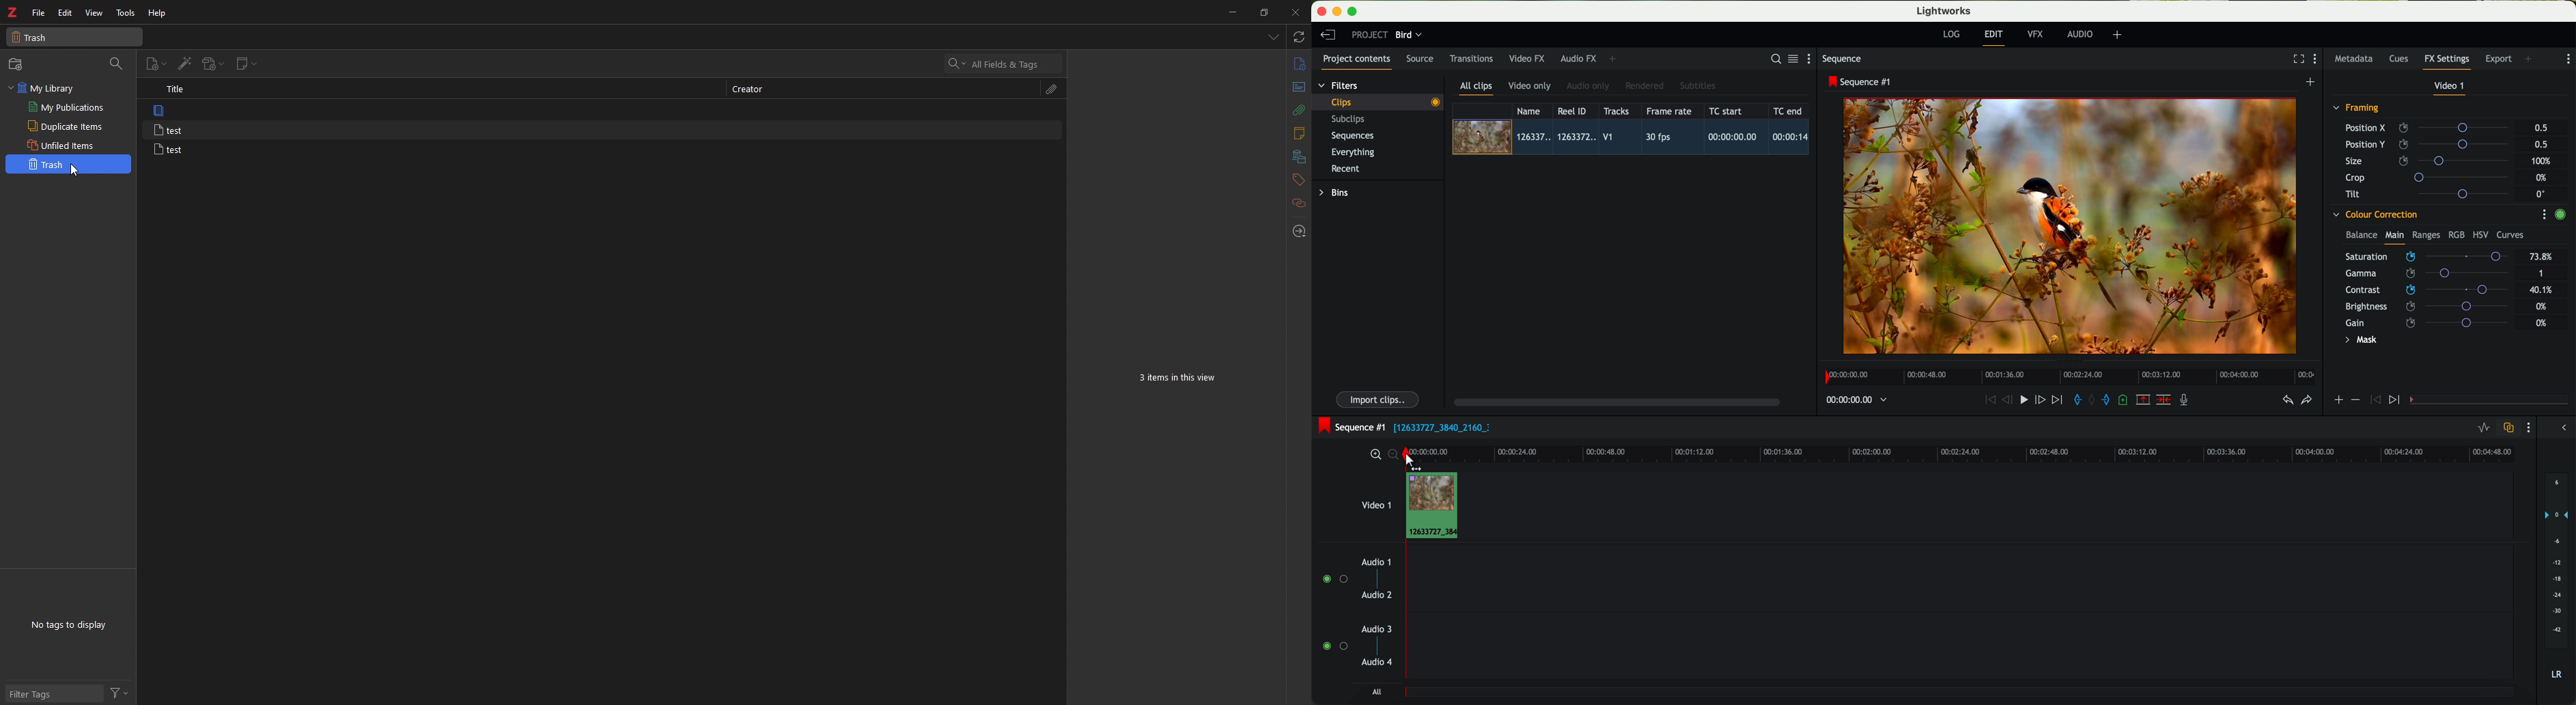 The width and height of the screenshot is (2576, 728). I want to click on abstract, so click(1298, 87).